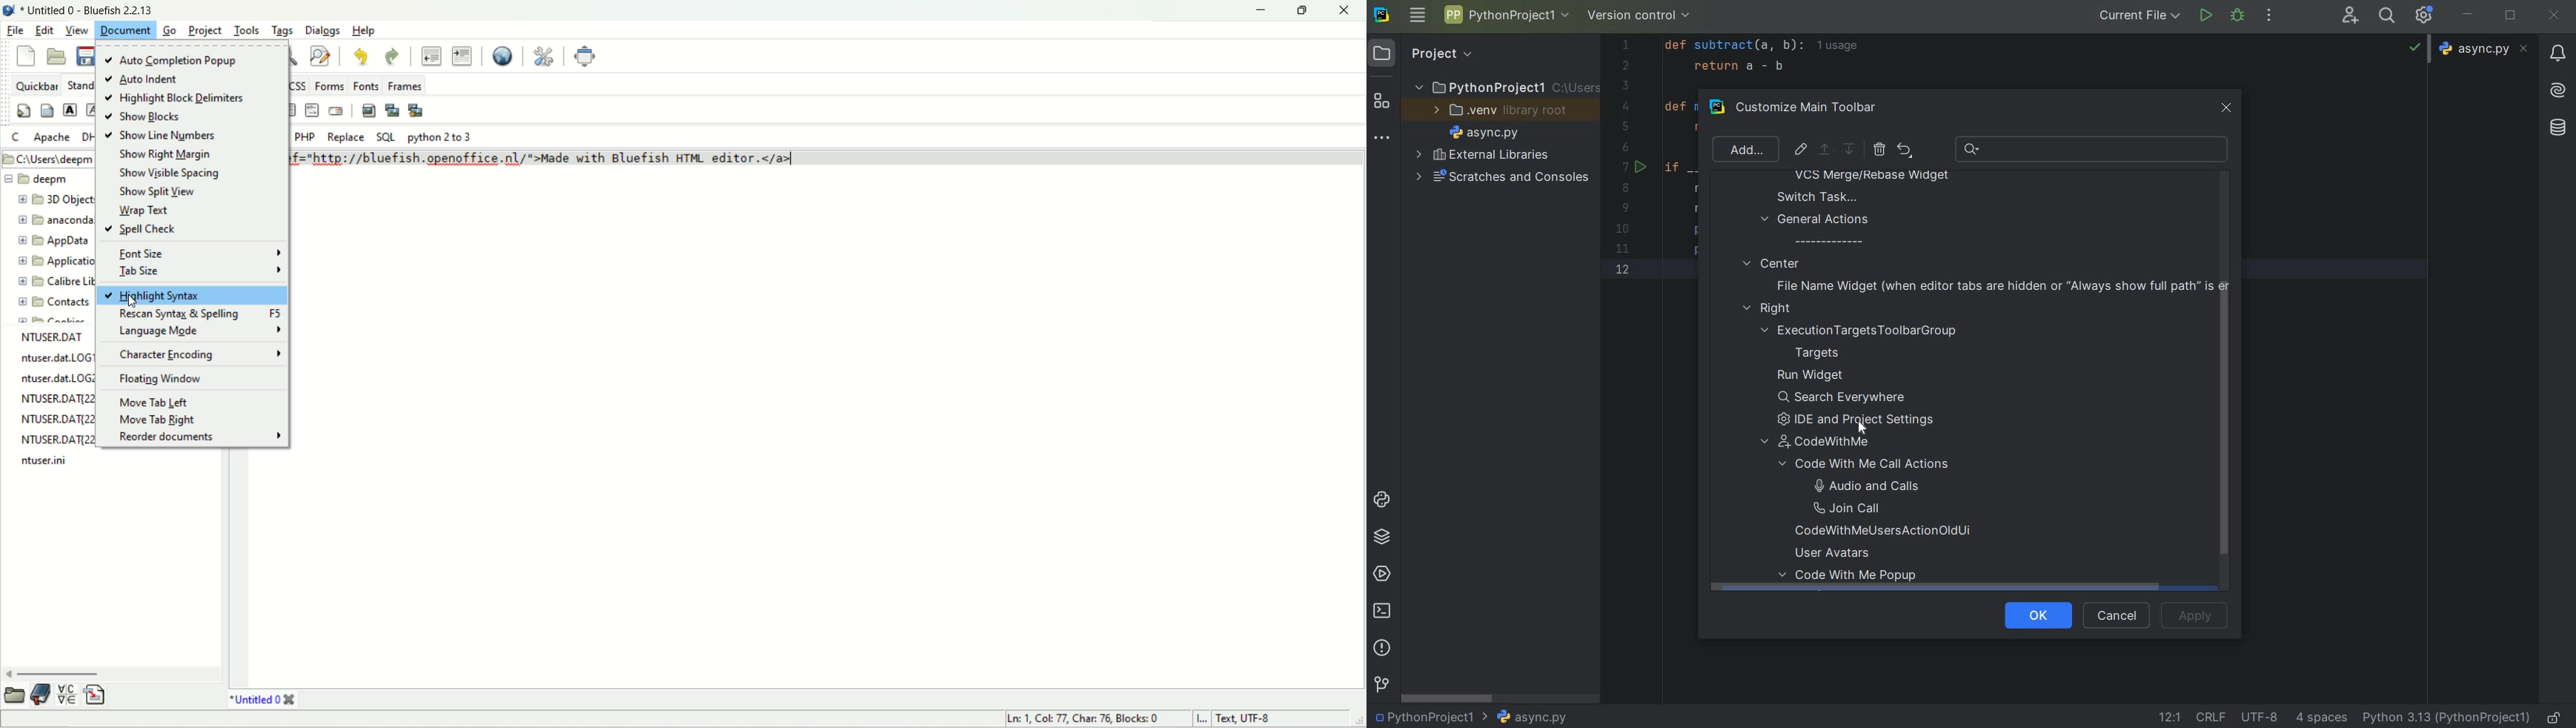 Image resolution: width=2576 pixels, height=728 pixels. What do you see at coordinates (1801, 149) in the screenshot?
I see `EDIT ICON` at bounding box center [1801, 149].